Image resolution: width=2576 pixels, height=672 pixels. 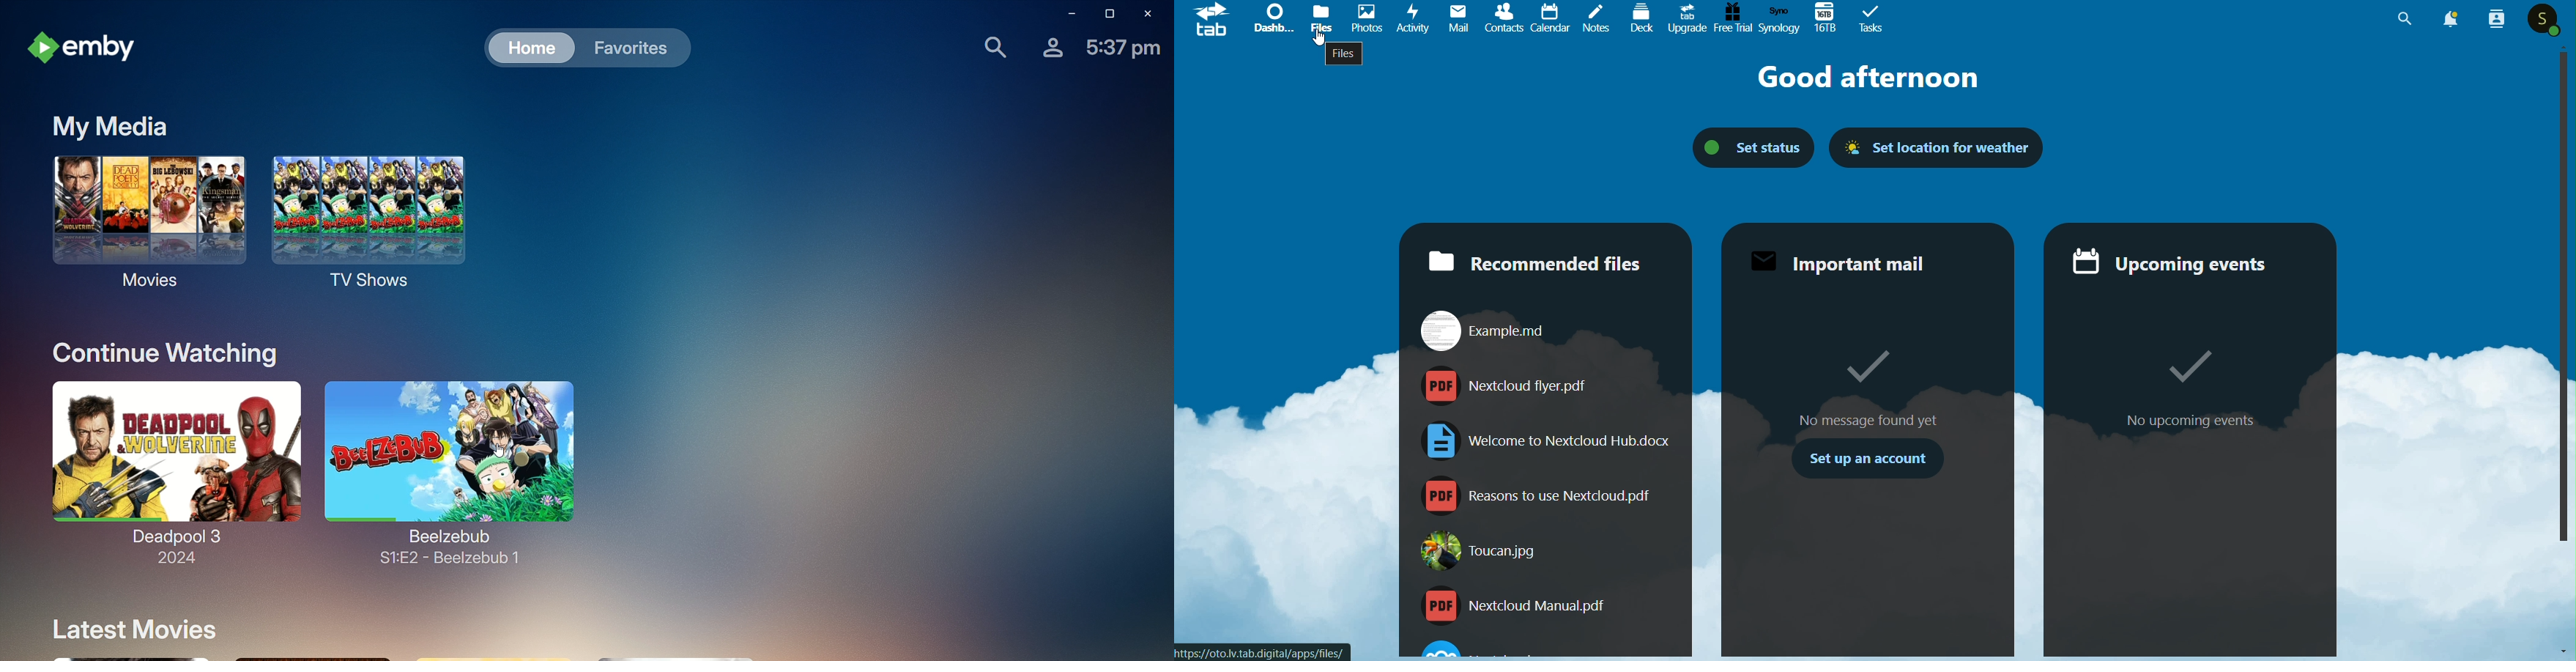 I want to click on Search, so click(x=2402, y=18).